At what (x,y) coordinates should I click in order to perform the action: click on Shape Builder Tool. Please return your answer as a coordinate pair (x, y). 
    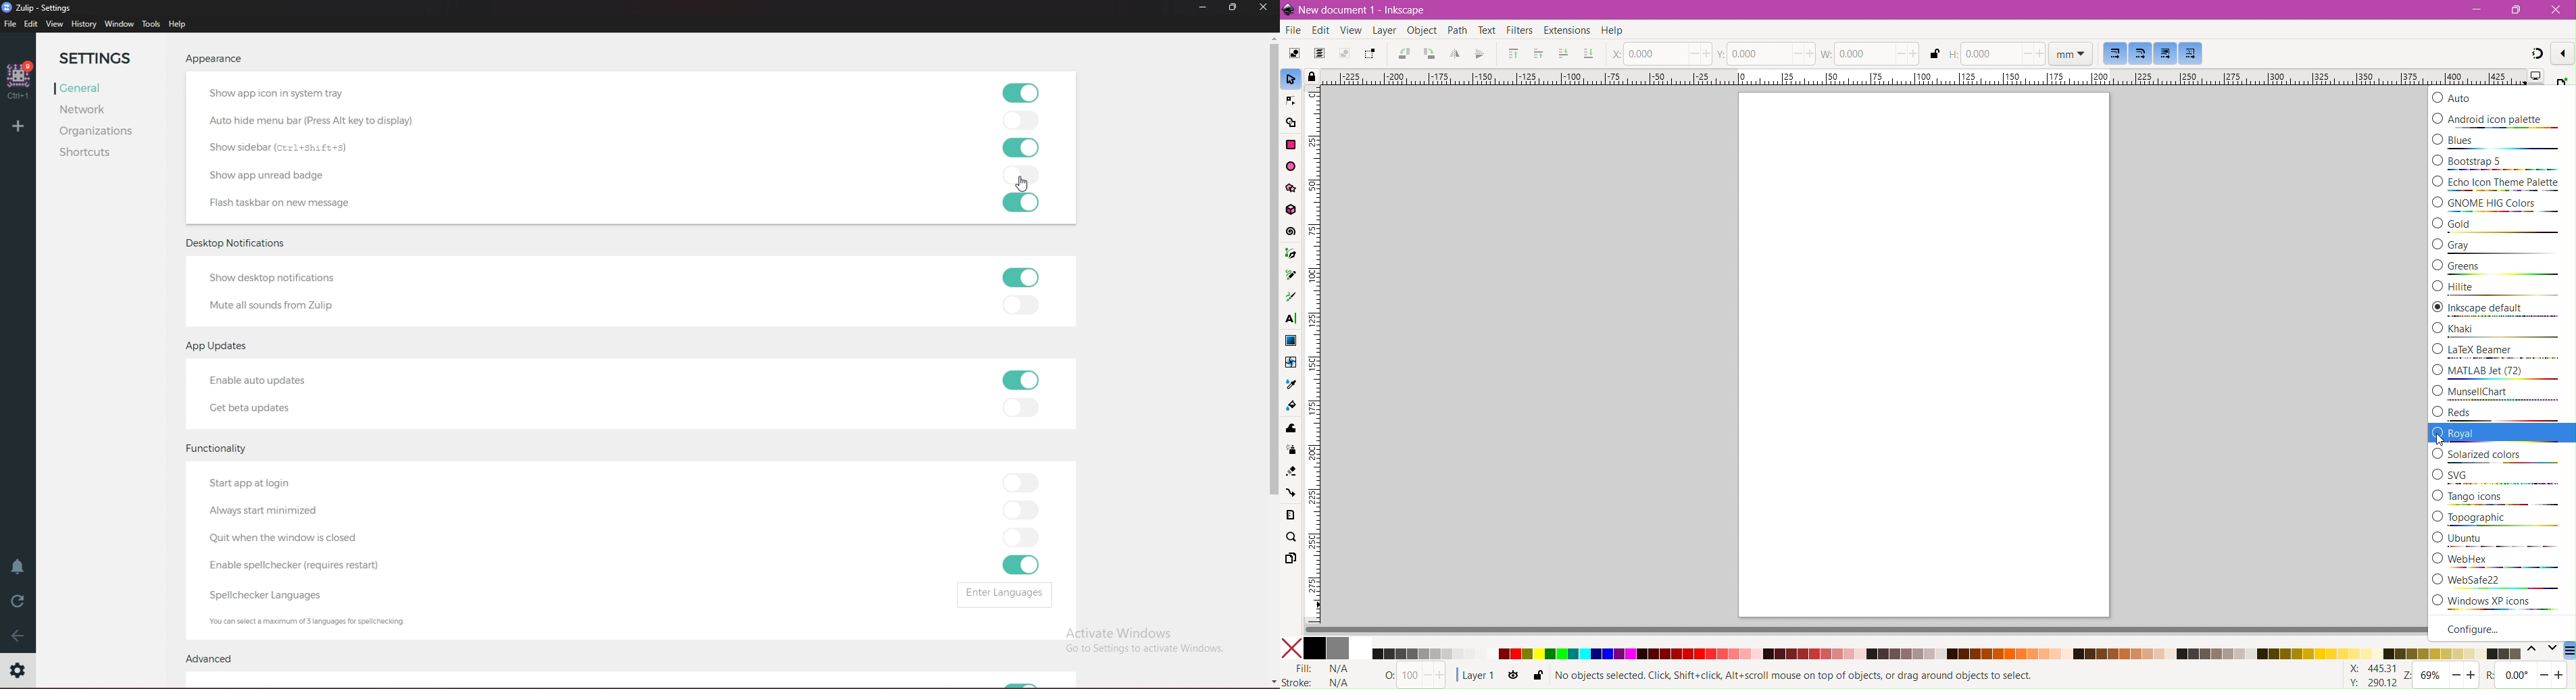
    Looking at the image, I should click on (1291, 124).